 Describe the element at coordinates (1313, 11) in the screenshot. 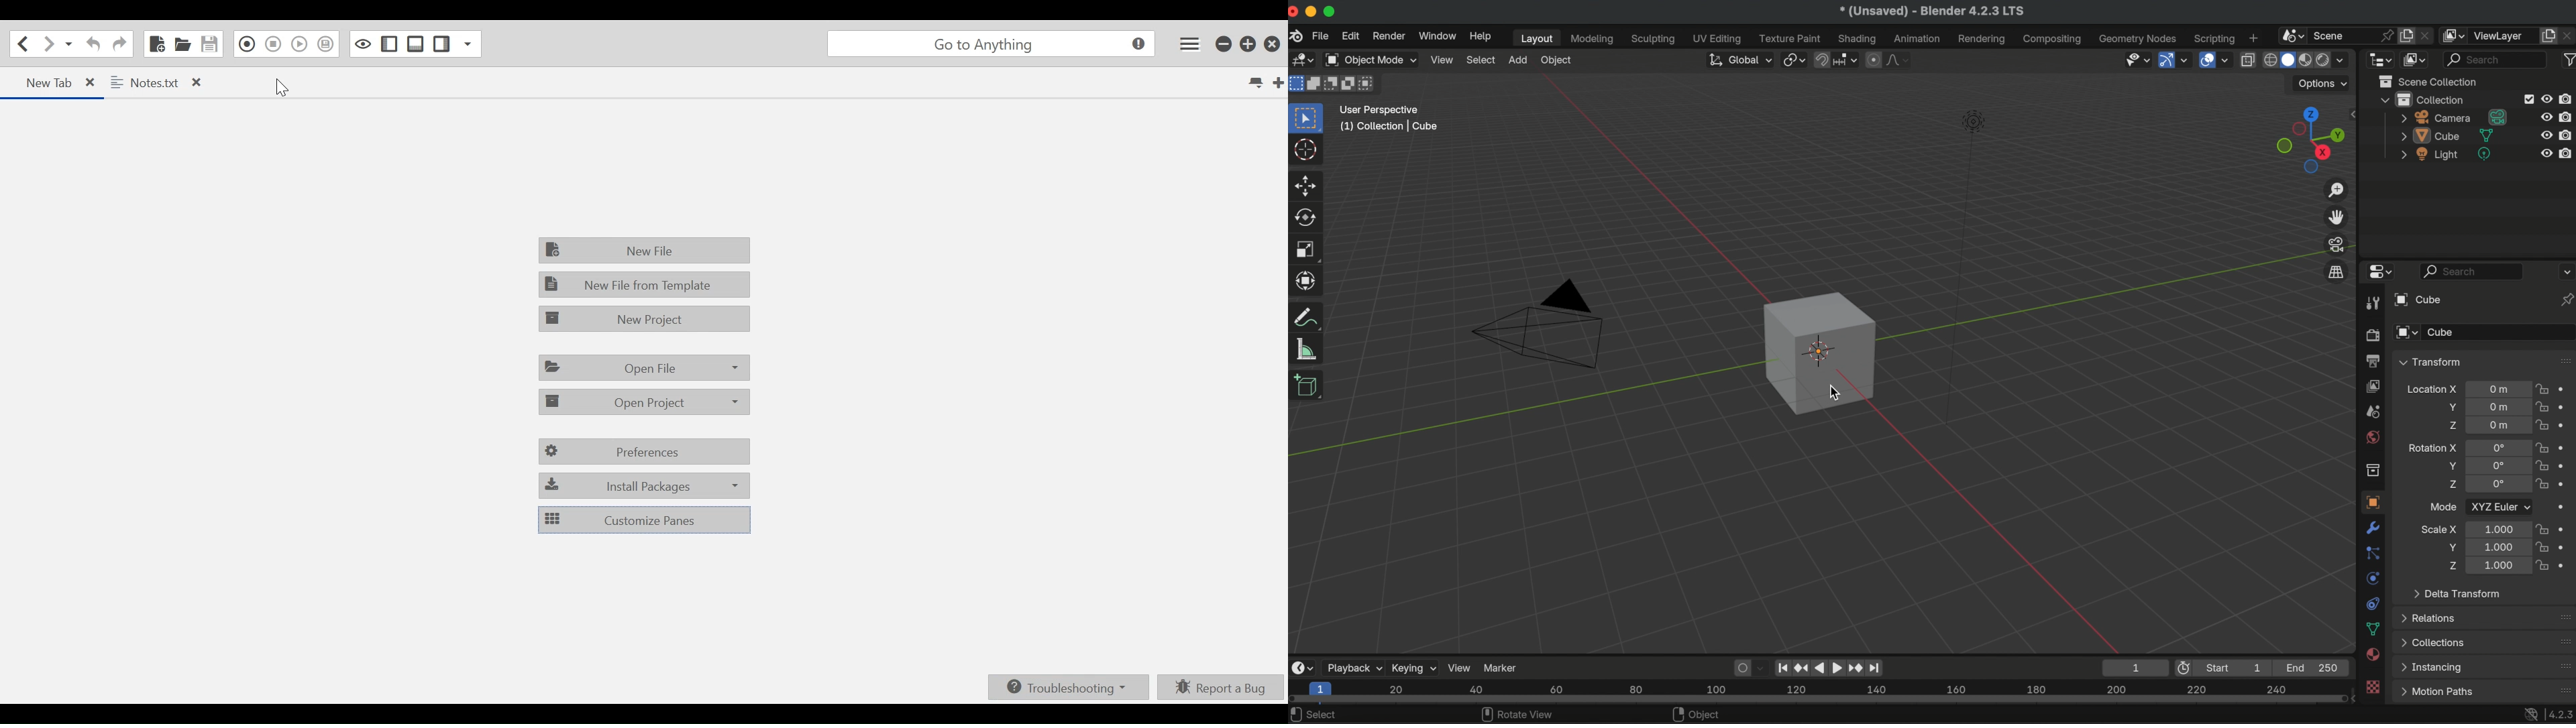

I see `minimize` at that location.